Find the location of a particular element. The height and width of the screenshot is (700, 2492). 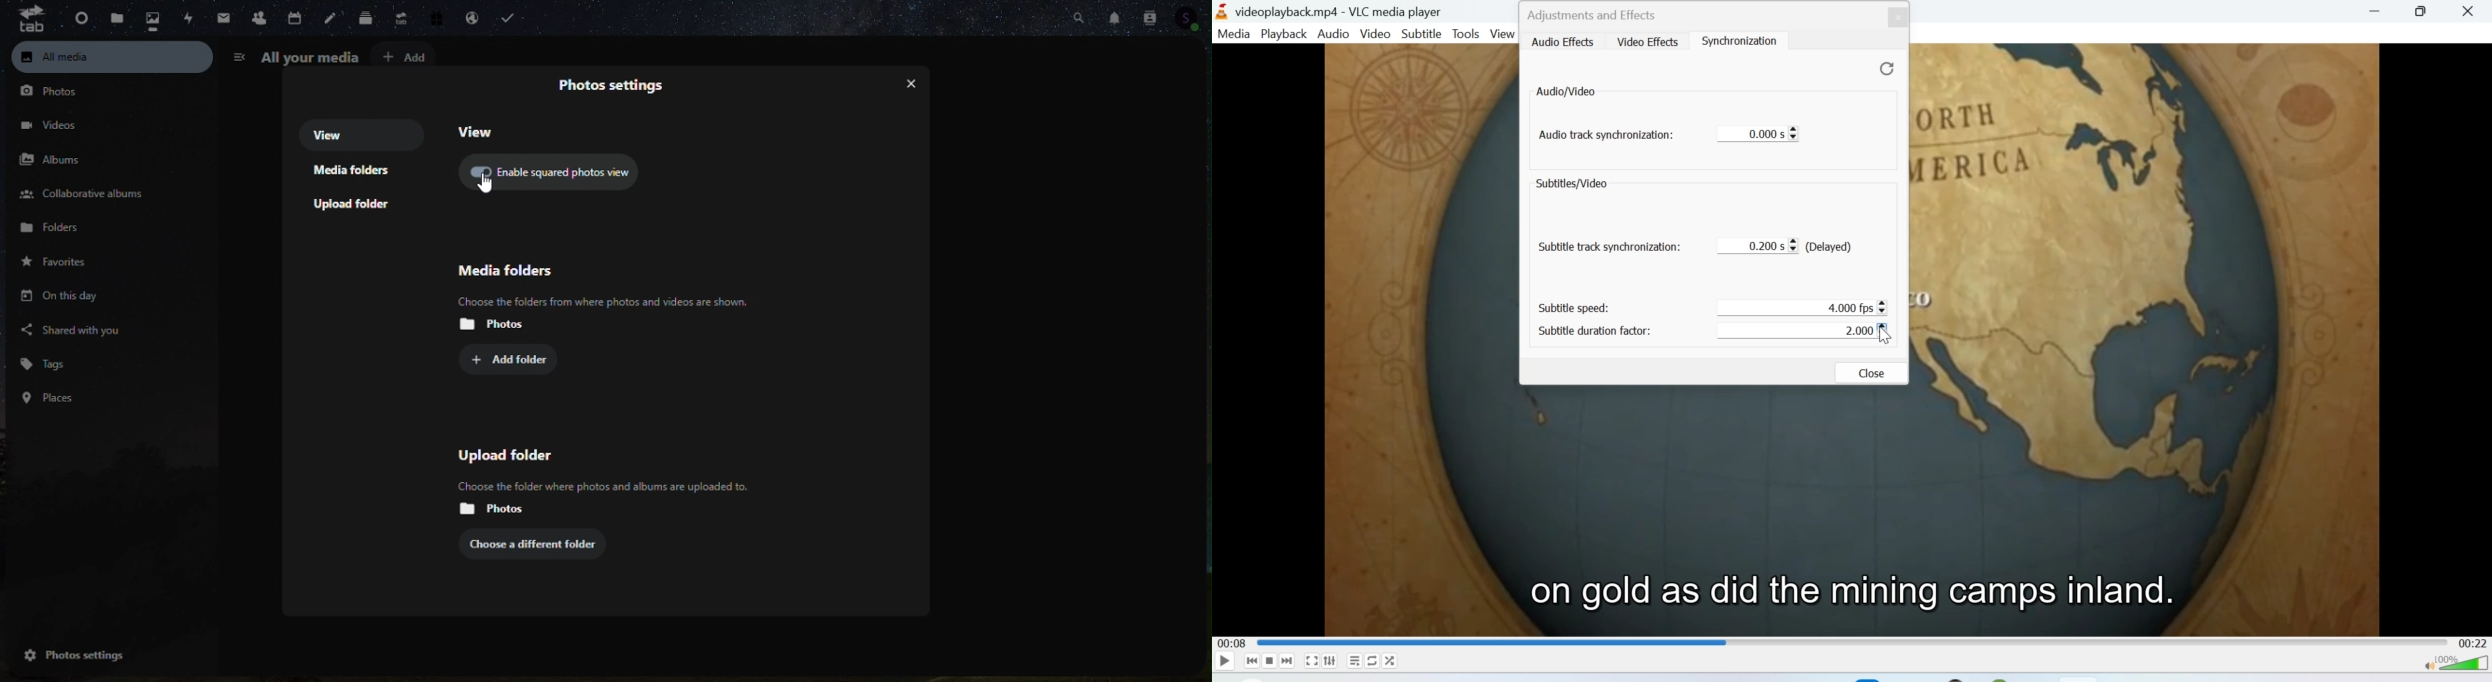

Upload folder is located at coordinates (512, 456).